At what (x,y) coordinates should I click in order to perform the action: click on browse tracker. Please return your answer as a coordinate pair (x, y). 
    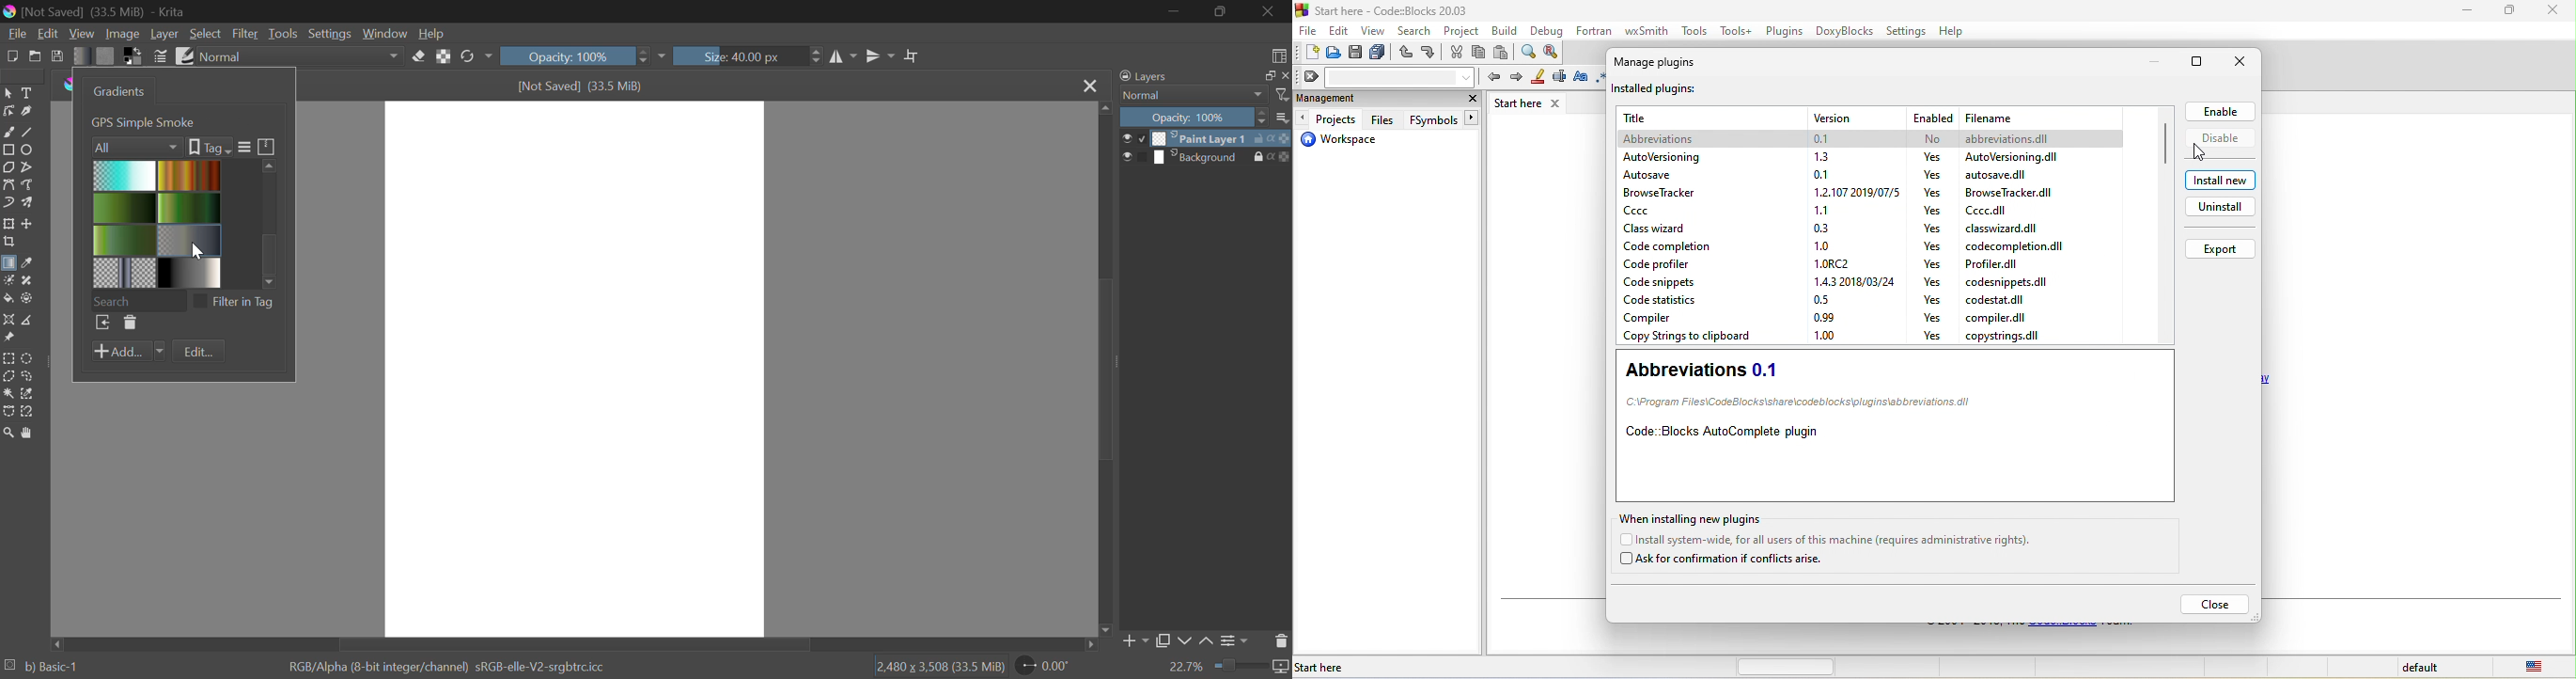
    Looking at the image, I should click on (1671, 194).